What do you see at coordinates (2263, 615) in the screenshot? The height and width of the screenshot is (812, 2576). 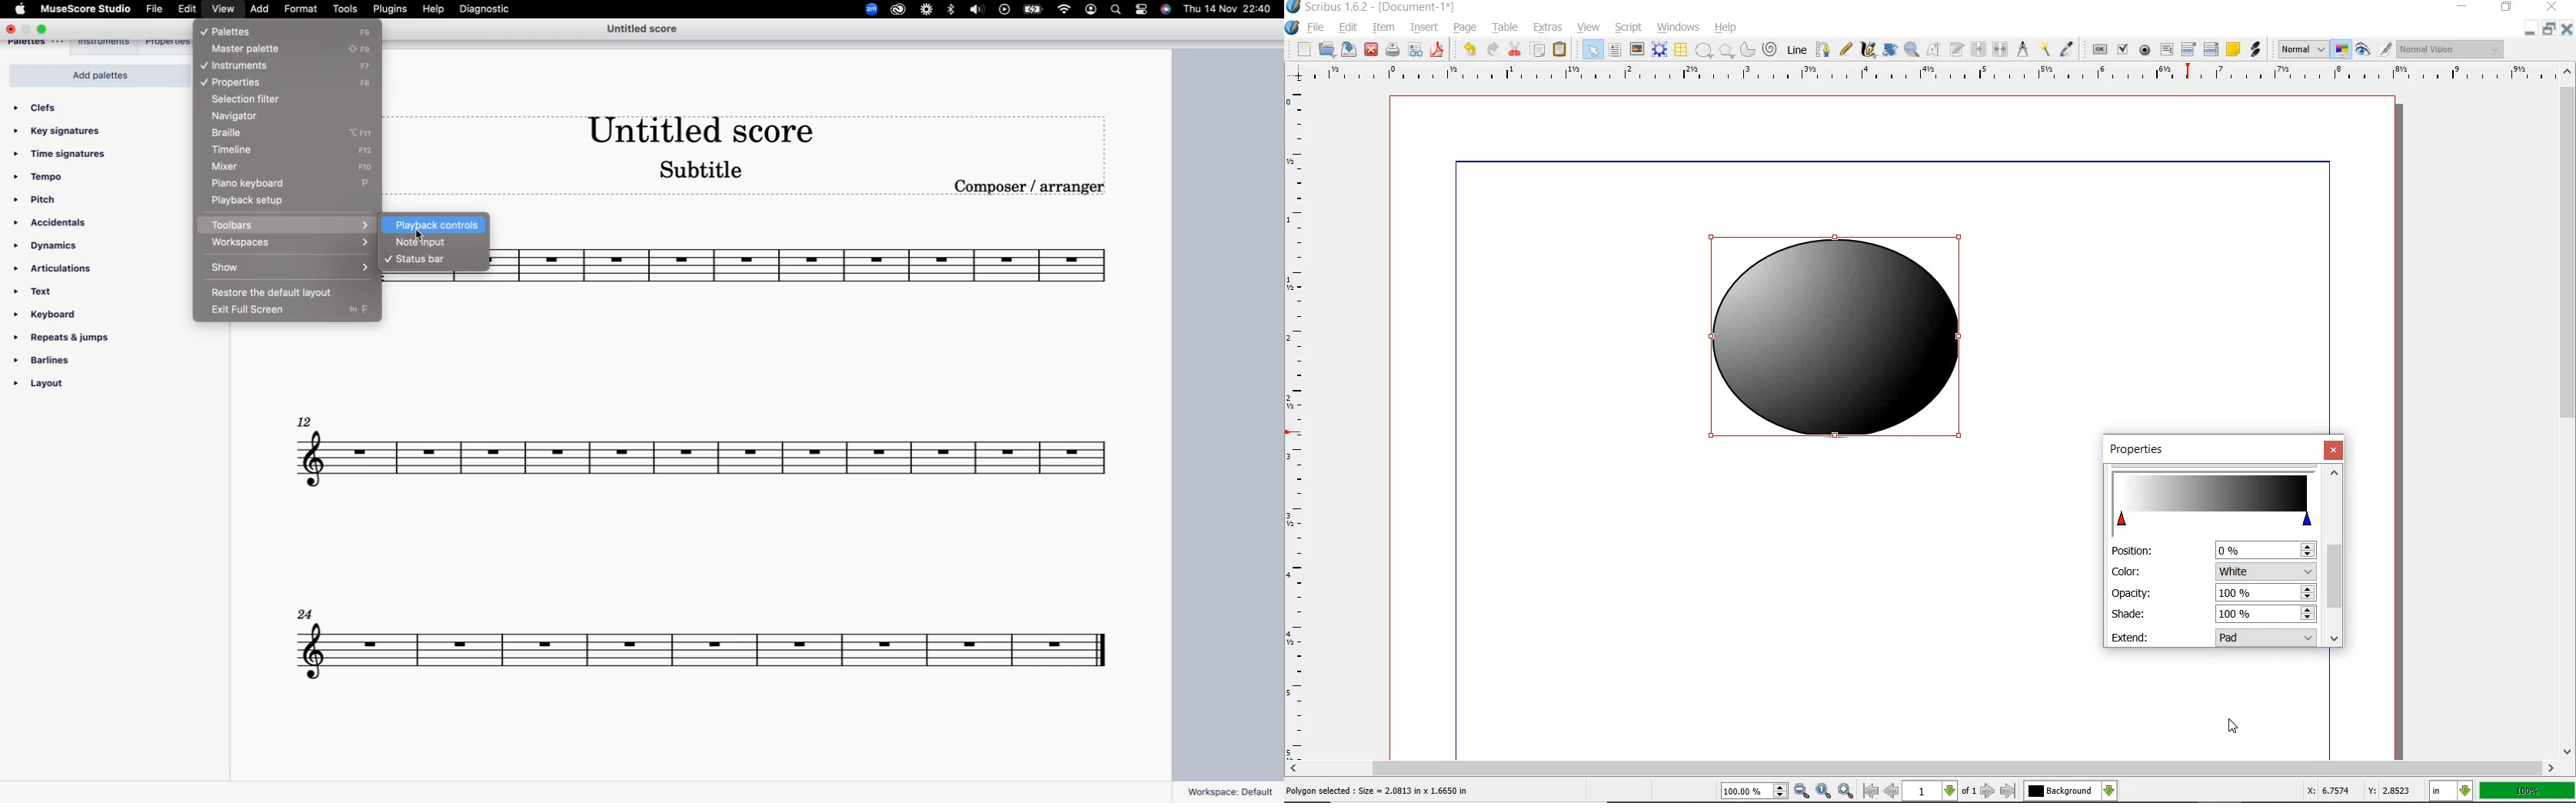 I see `shade` at bounding box center [2263, 615].